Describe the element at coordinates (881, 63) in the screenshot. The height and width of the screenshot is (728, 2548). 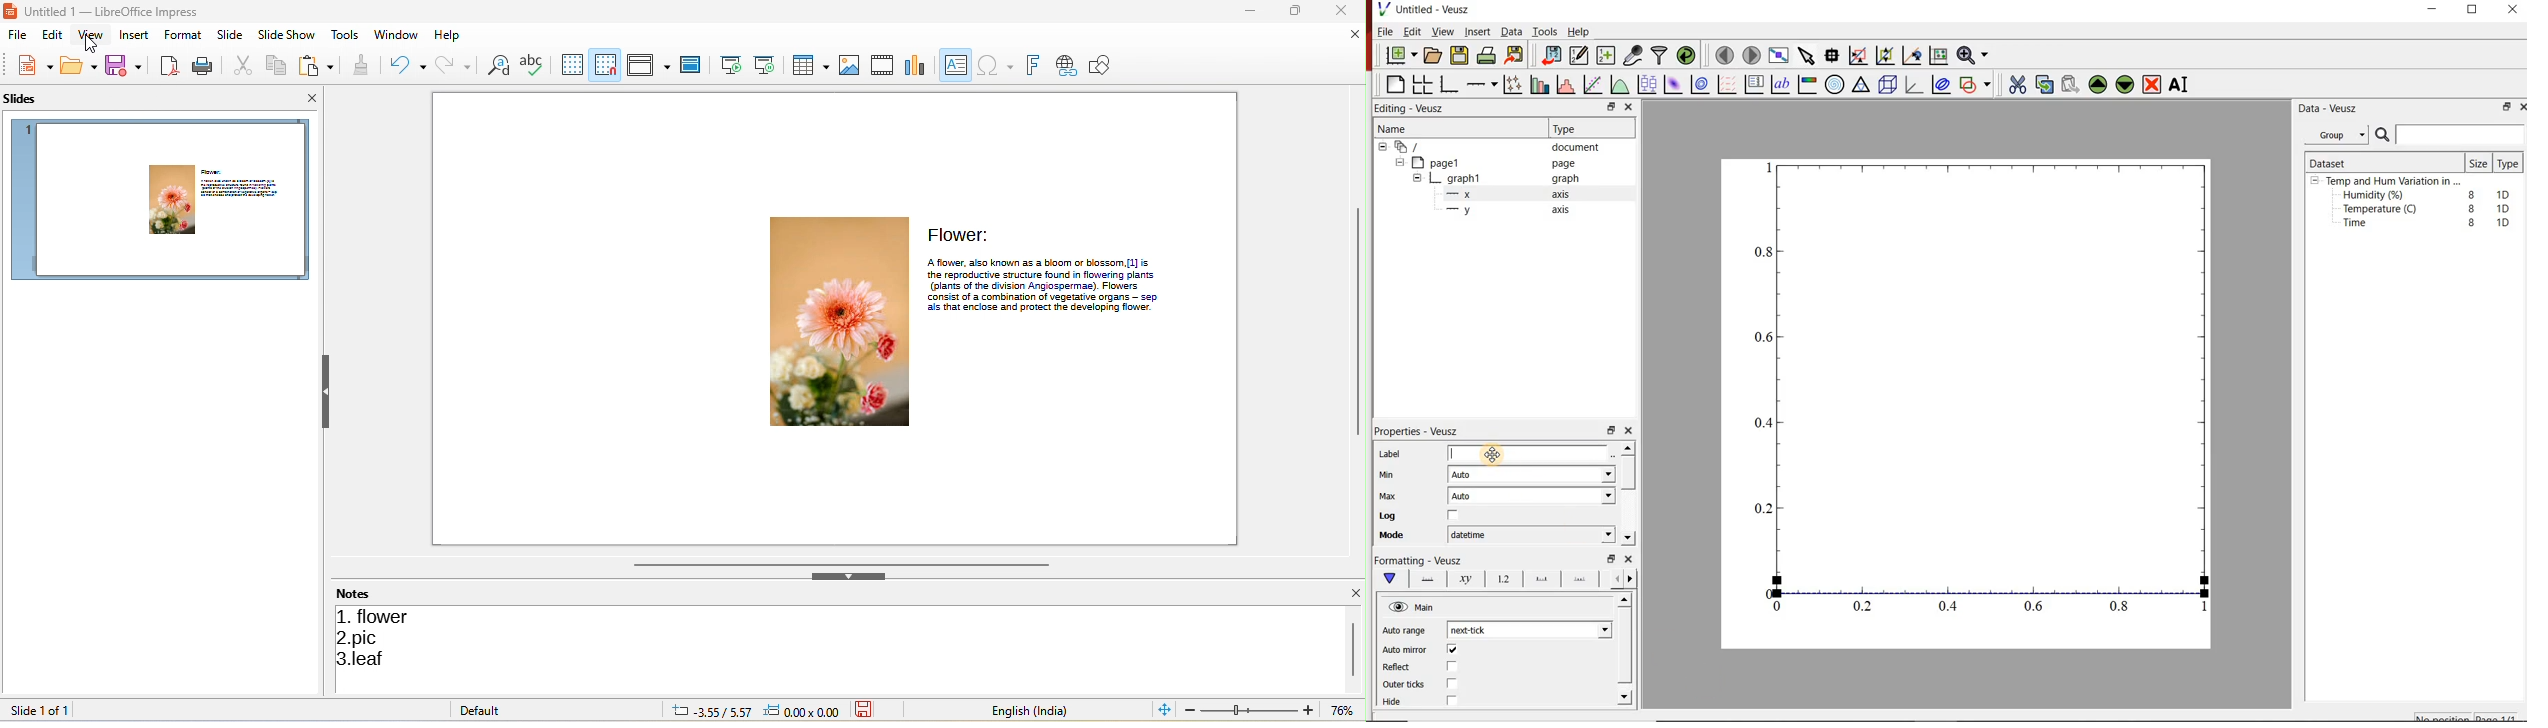
I see `video/audio` at that location.